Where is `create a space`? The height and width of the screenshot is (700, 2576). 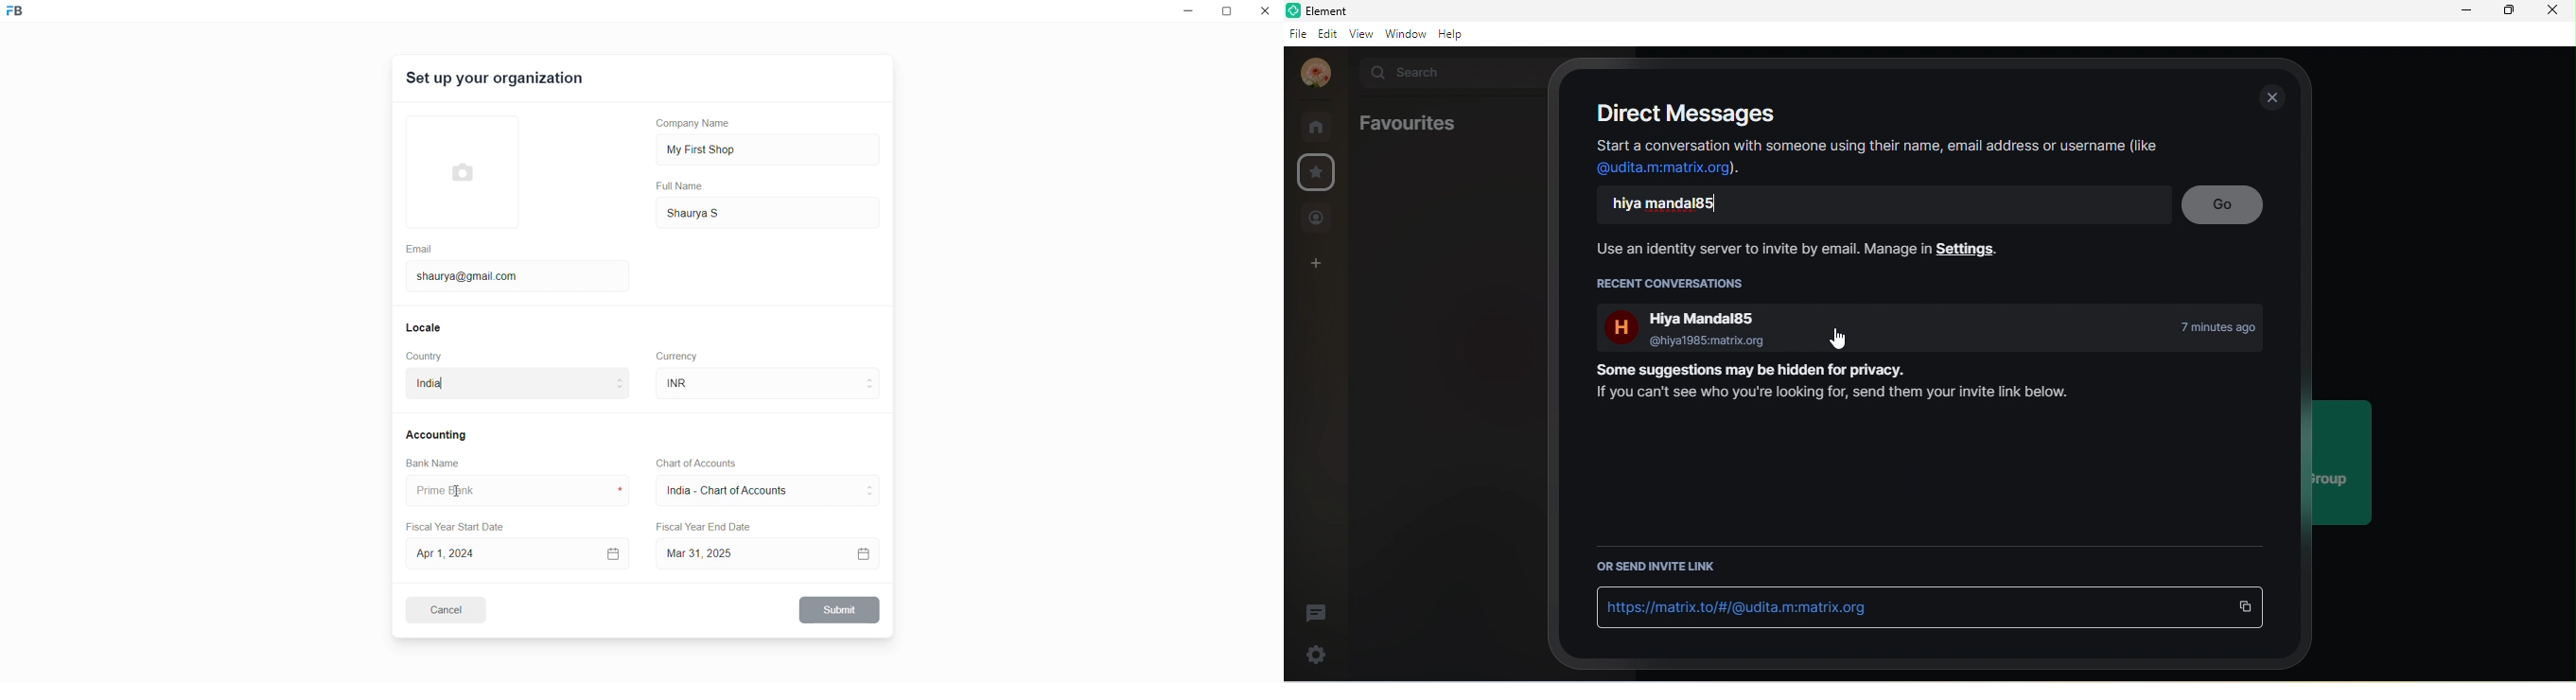
create a space is located at coordinates (1317, 264).